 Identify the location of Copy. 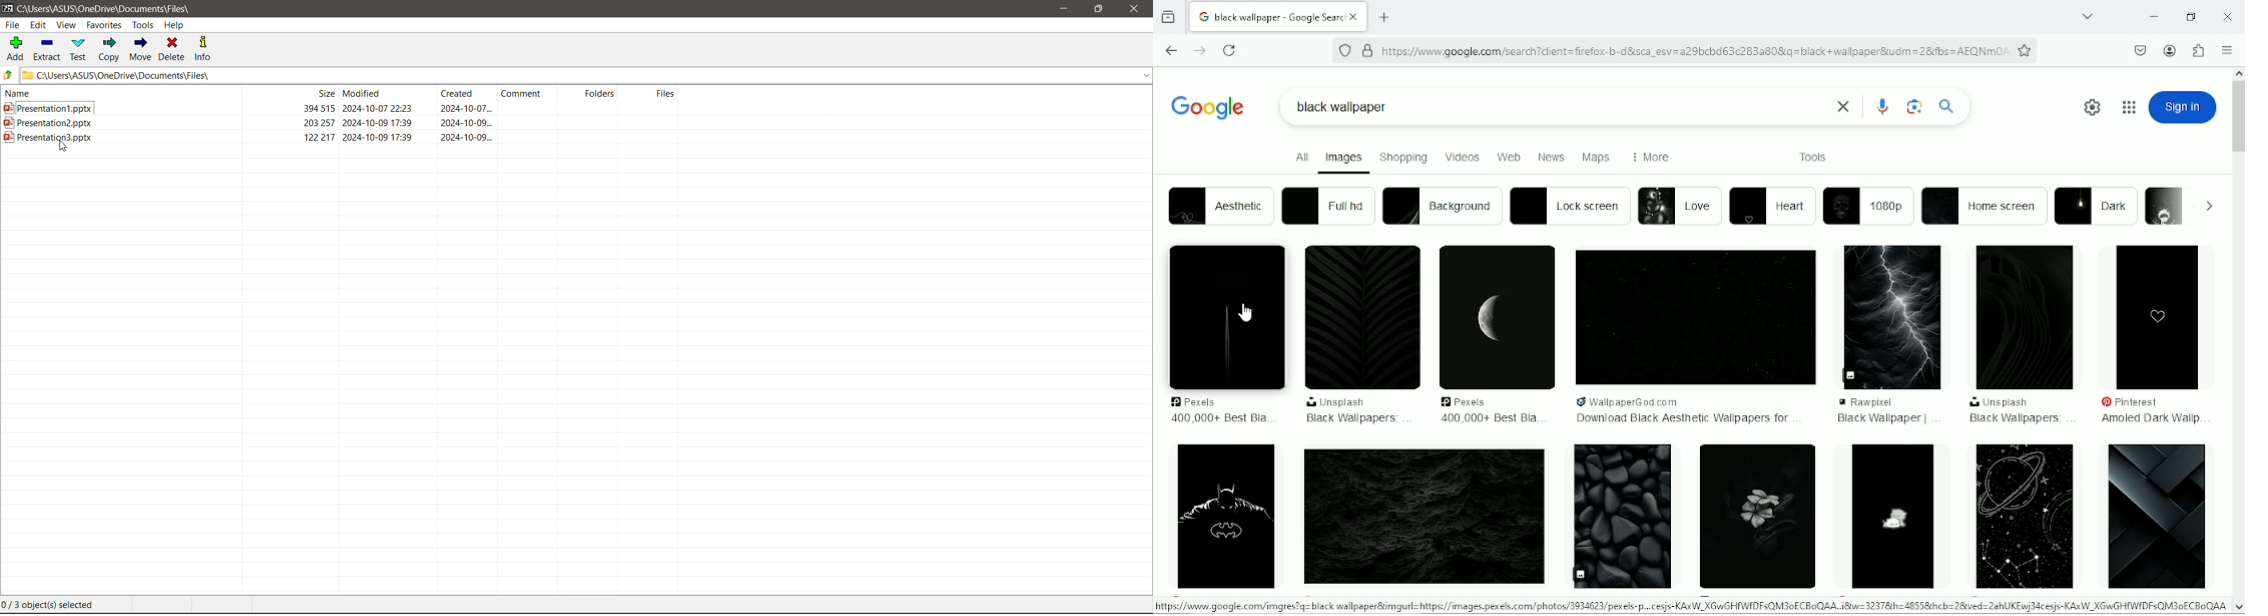
(109, 49).